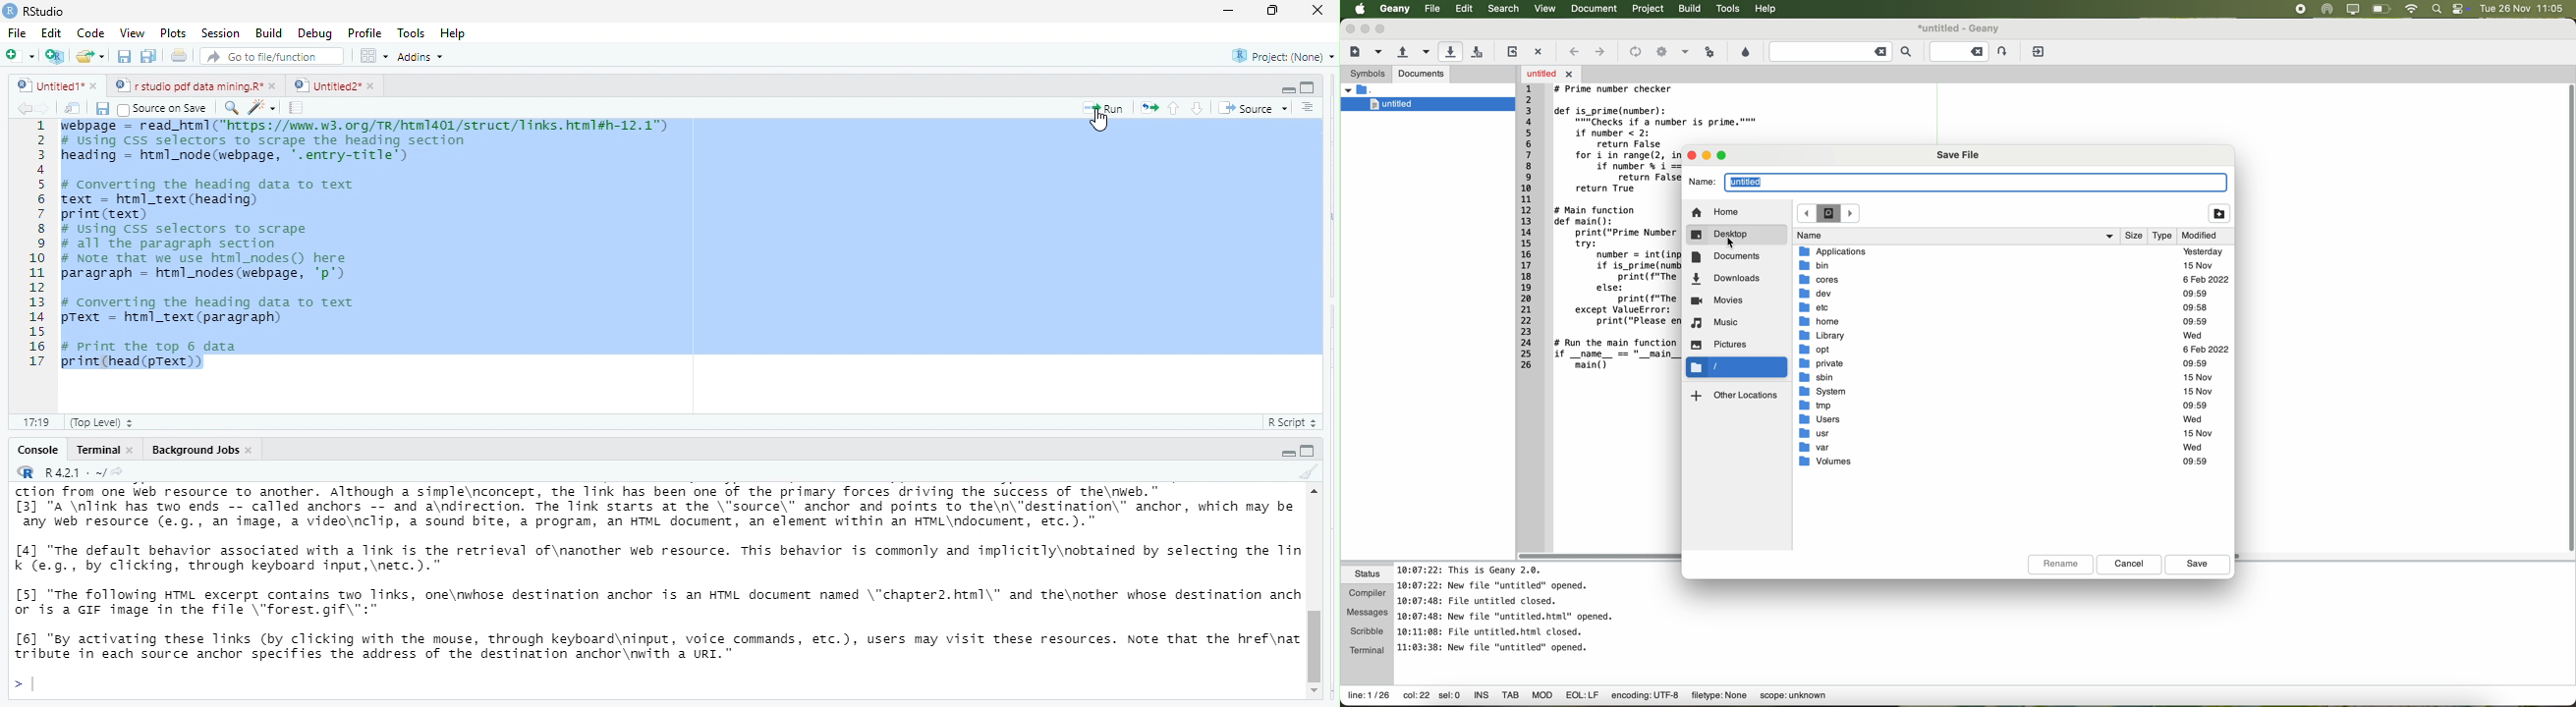  Describe the element at coordinates (1316, 692) in the screenshot. I see `scroll down` at that location.